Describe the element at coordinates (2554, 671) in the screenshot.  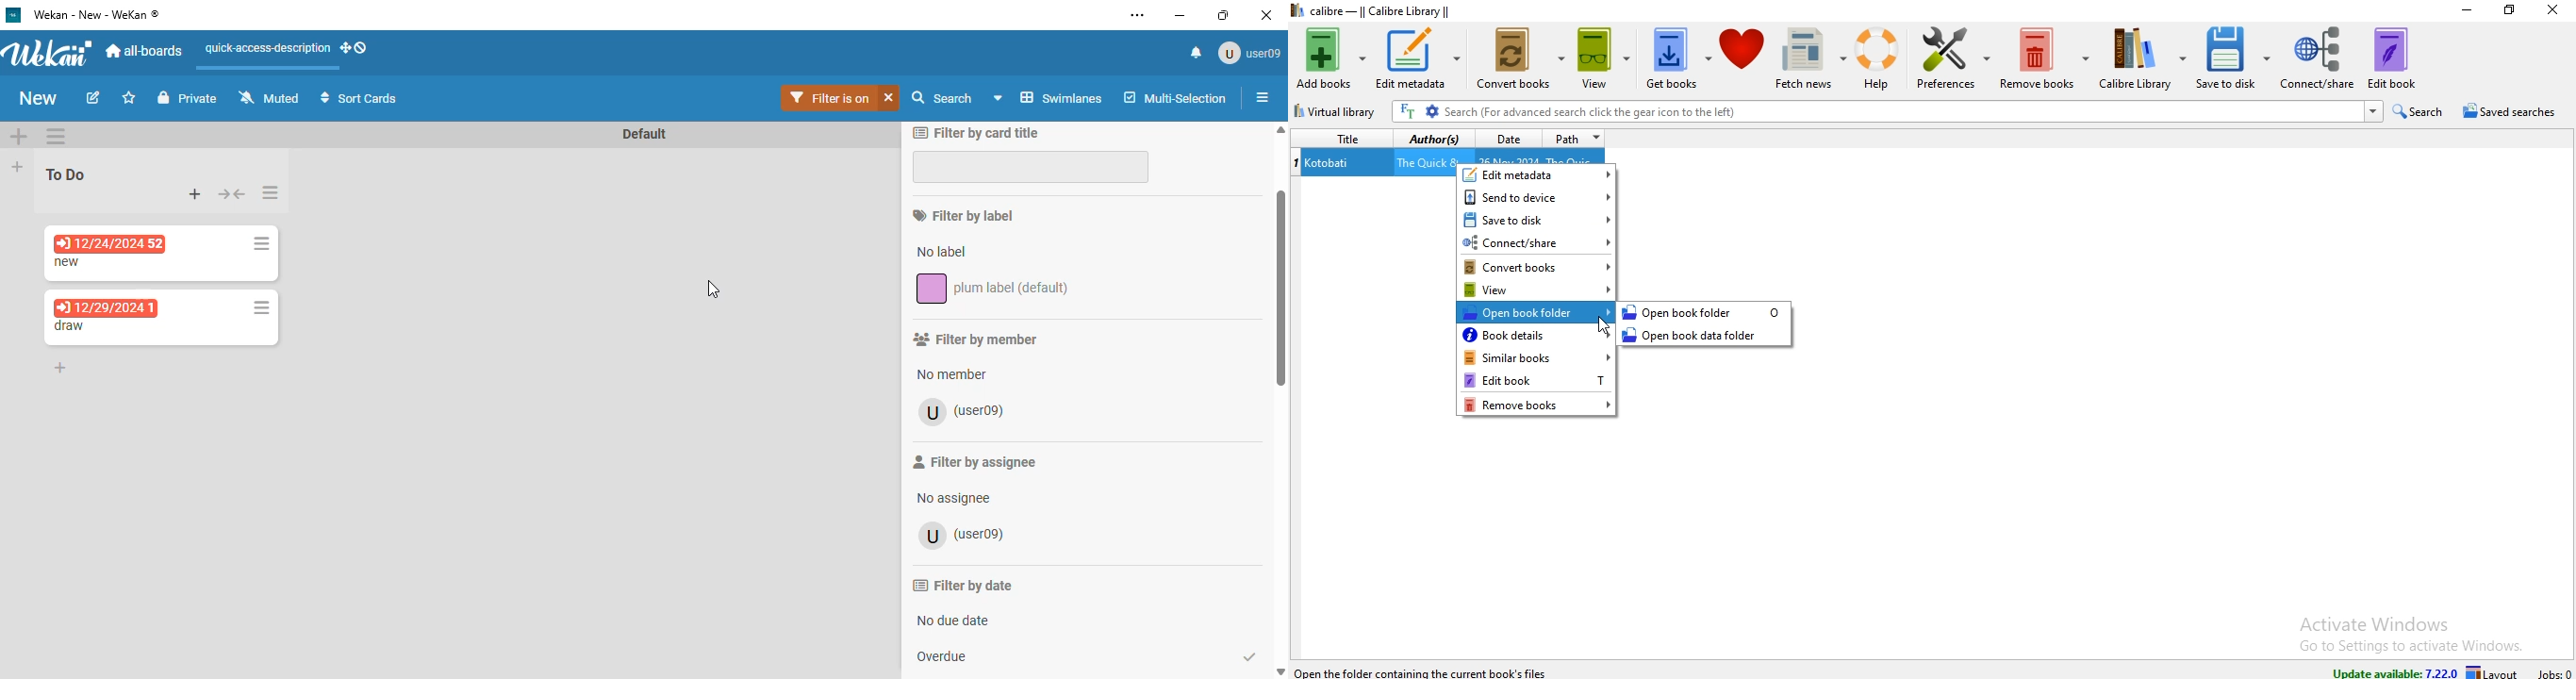
I see `jobs: 0` at that location.